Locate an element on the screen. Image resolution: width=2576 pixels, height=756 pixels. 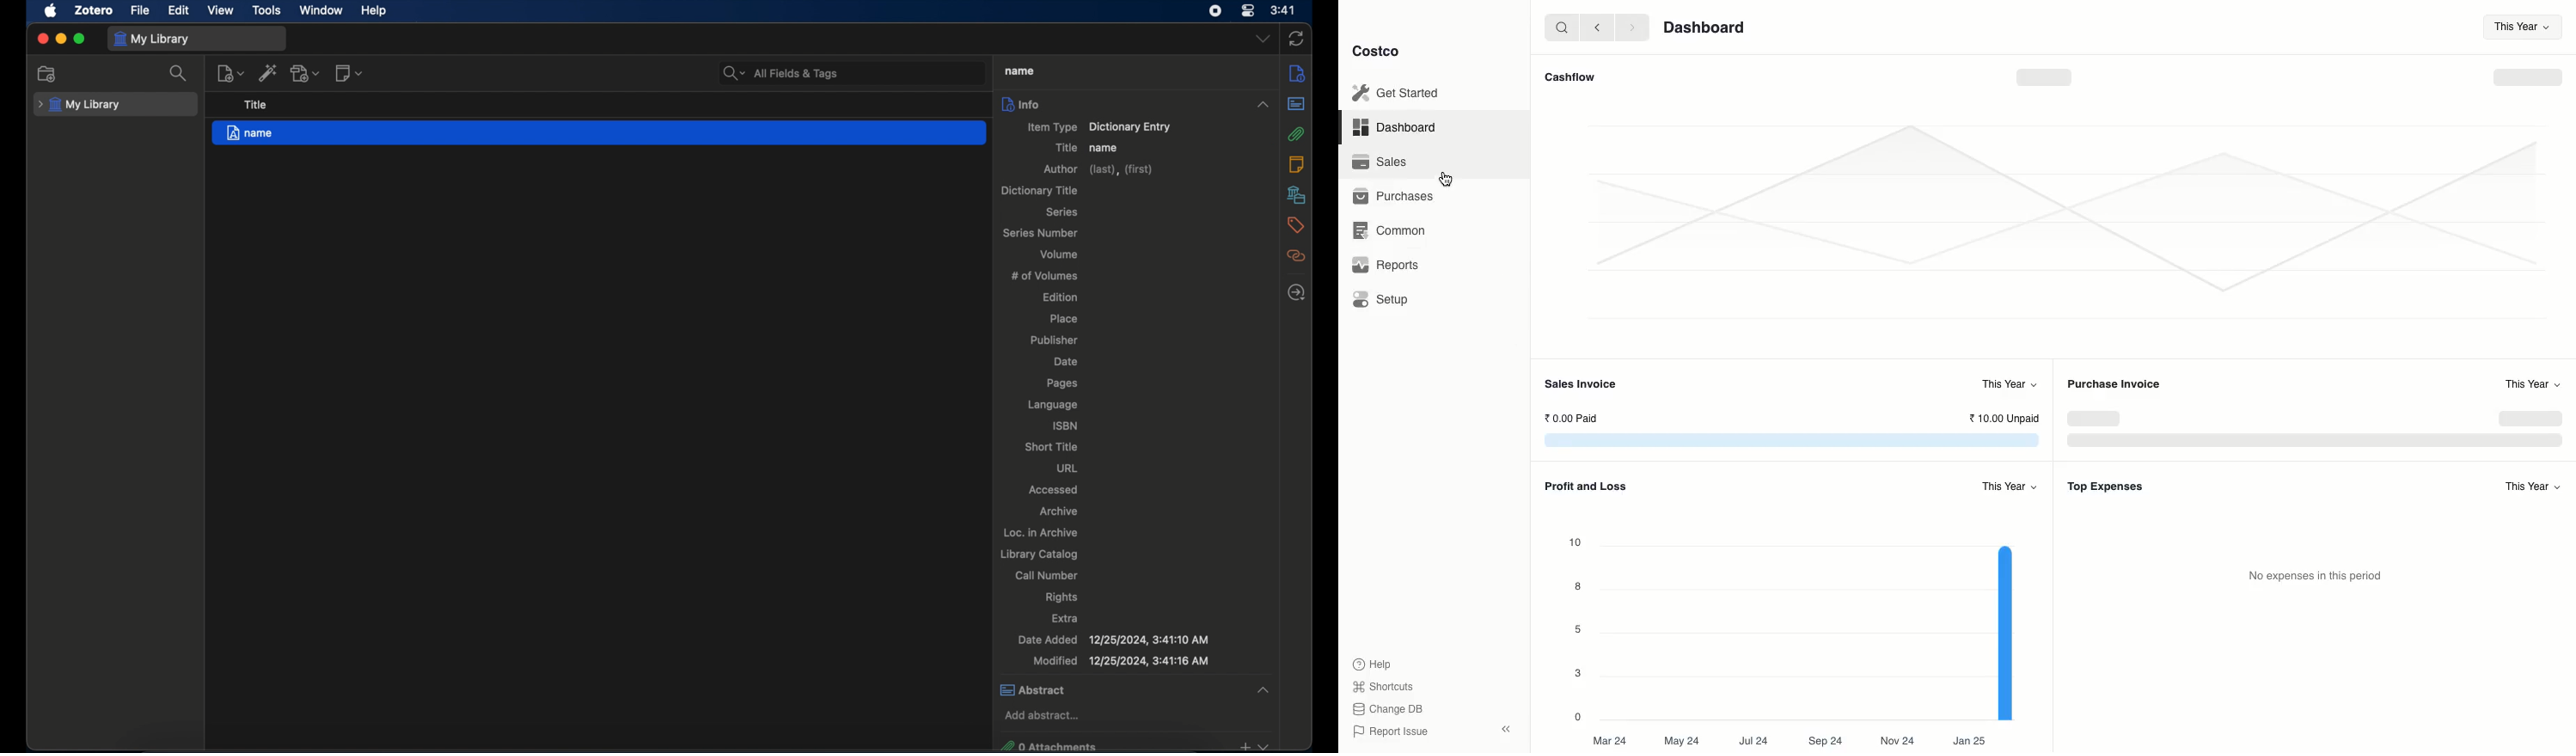
8 is located at coordinates (1576, 585).